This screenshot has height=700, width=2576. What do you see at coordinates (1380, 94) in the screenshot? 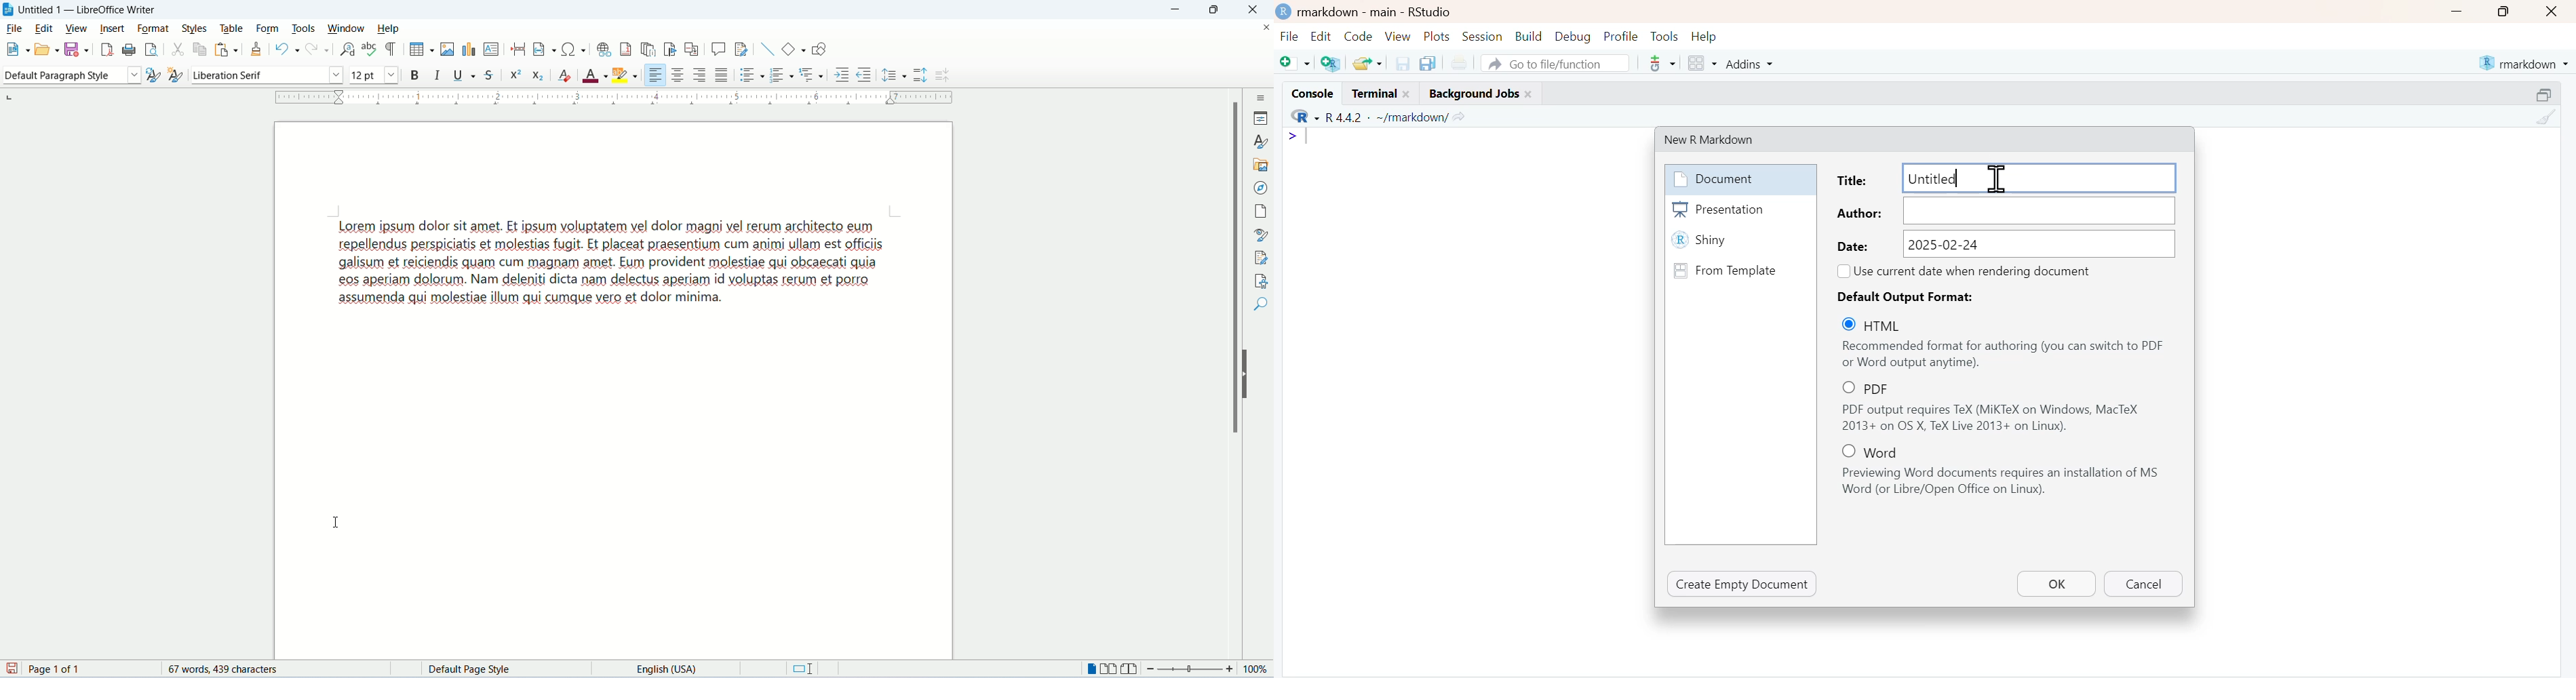
I see `terminal` at bounding box center [1380, 94].